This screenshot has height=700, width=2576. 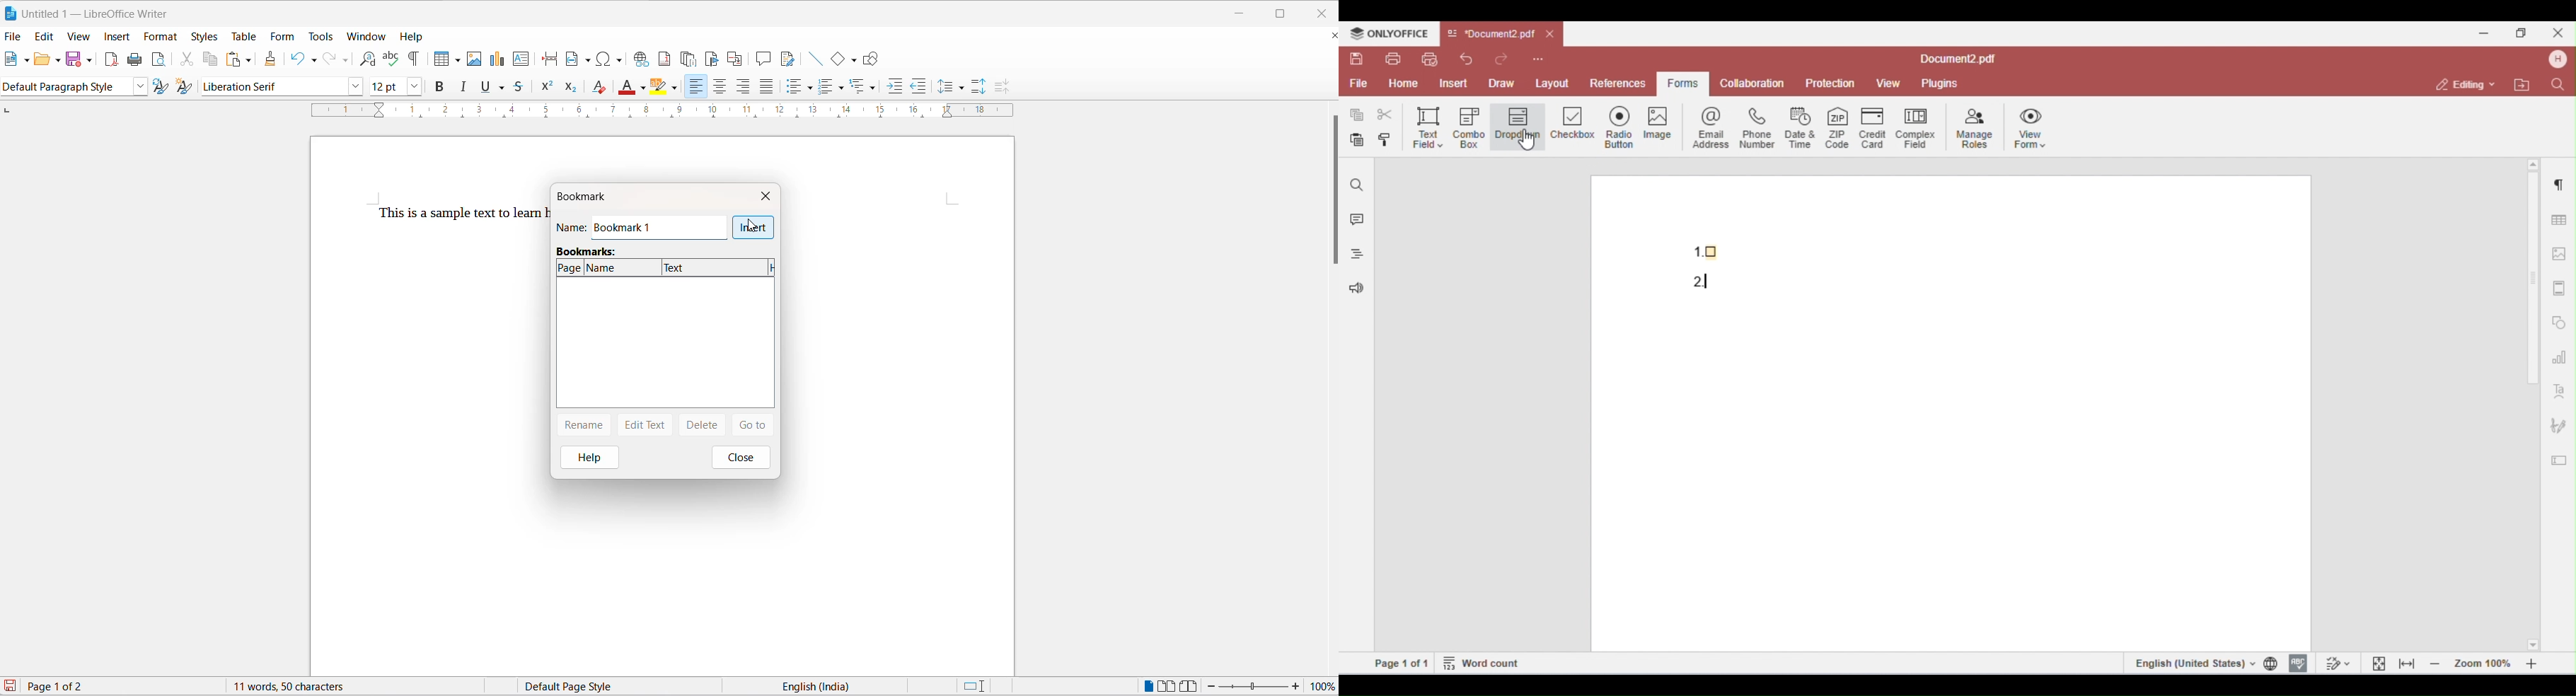 I want to click on toggle formatting marks, so click(x=414, y=58).